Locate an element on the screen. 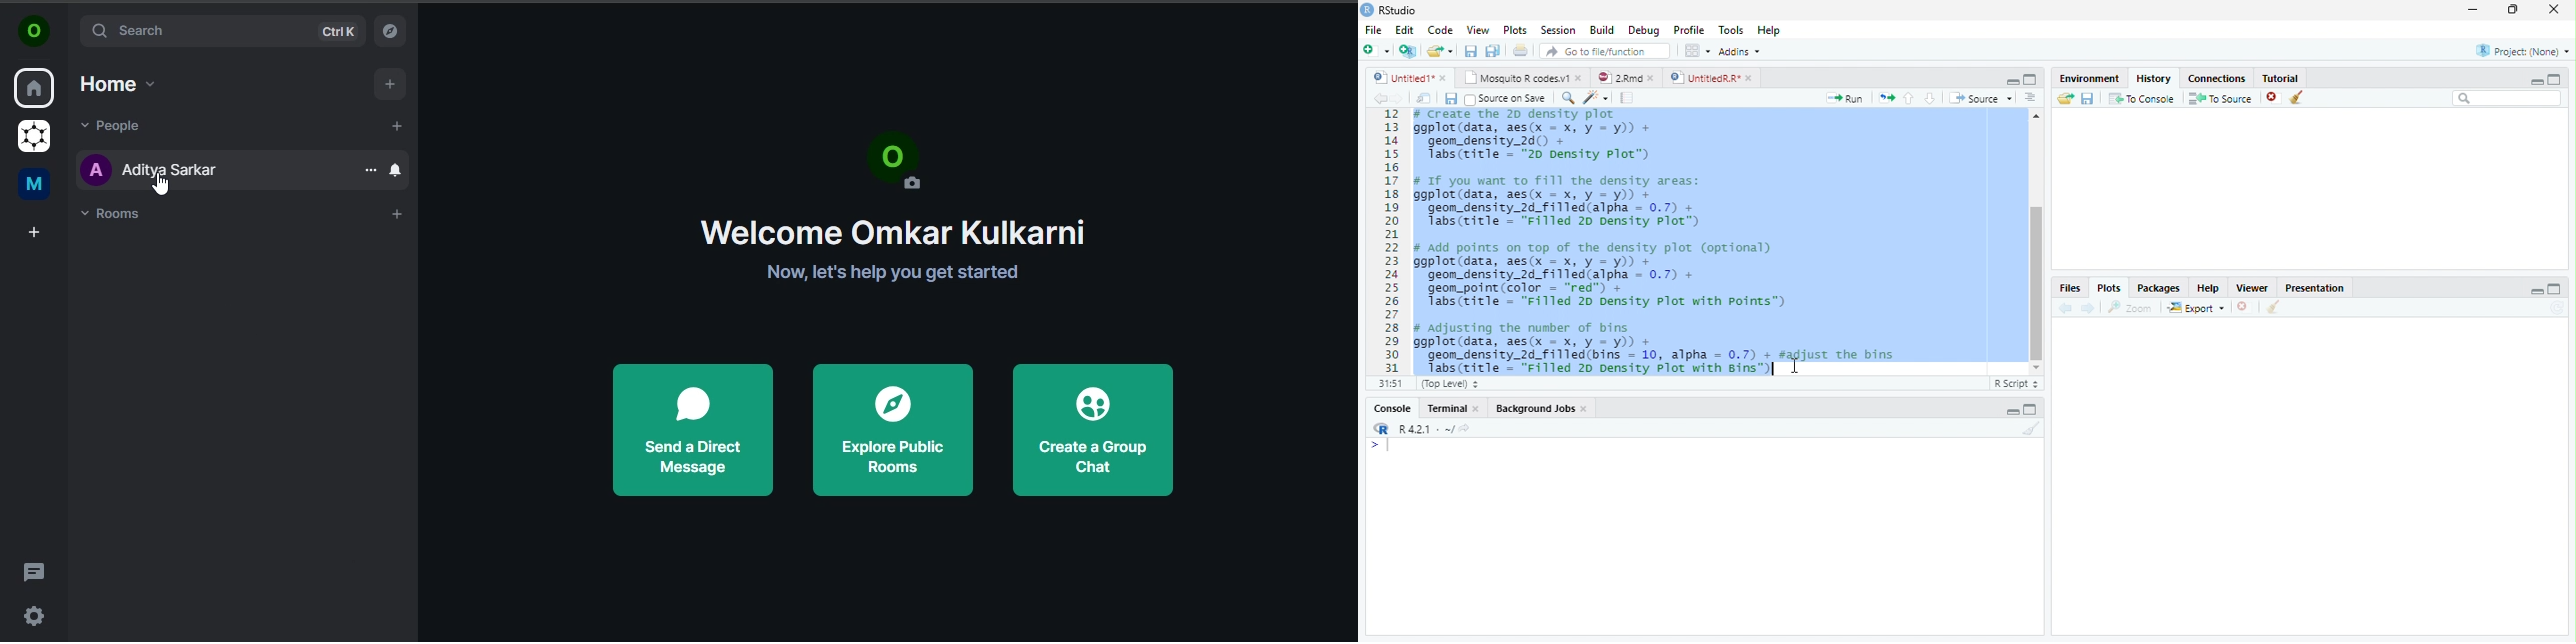  Session is located at coordinates (1559, 30).